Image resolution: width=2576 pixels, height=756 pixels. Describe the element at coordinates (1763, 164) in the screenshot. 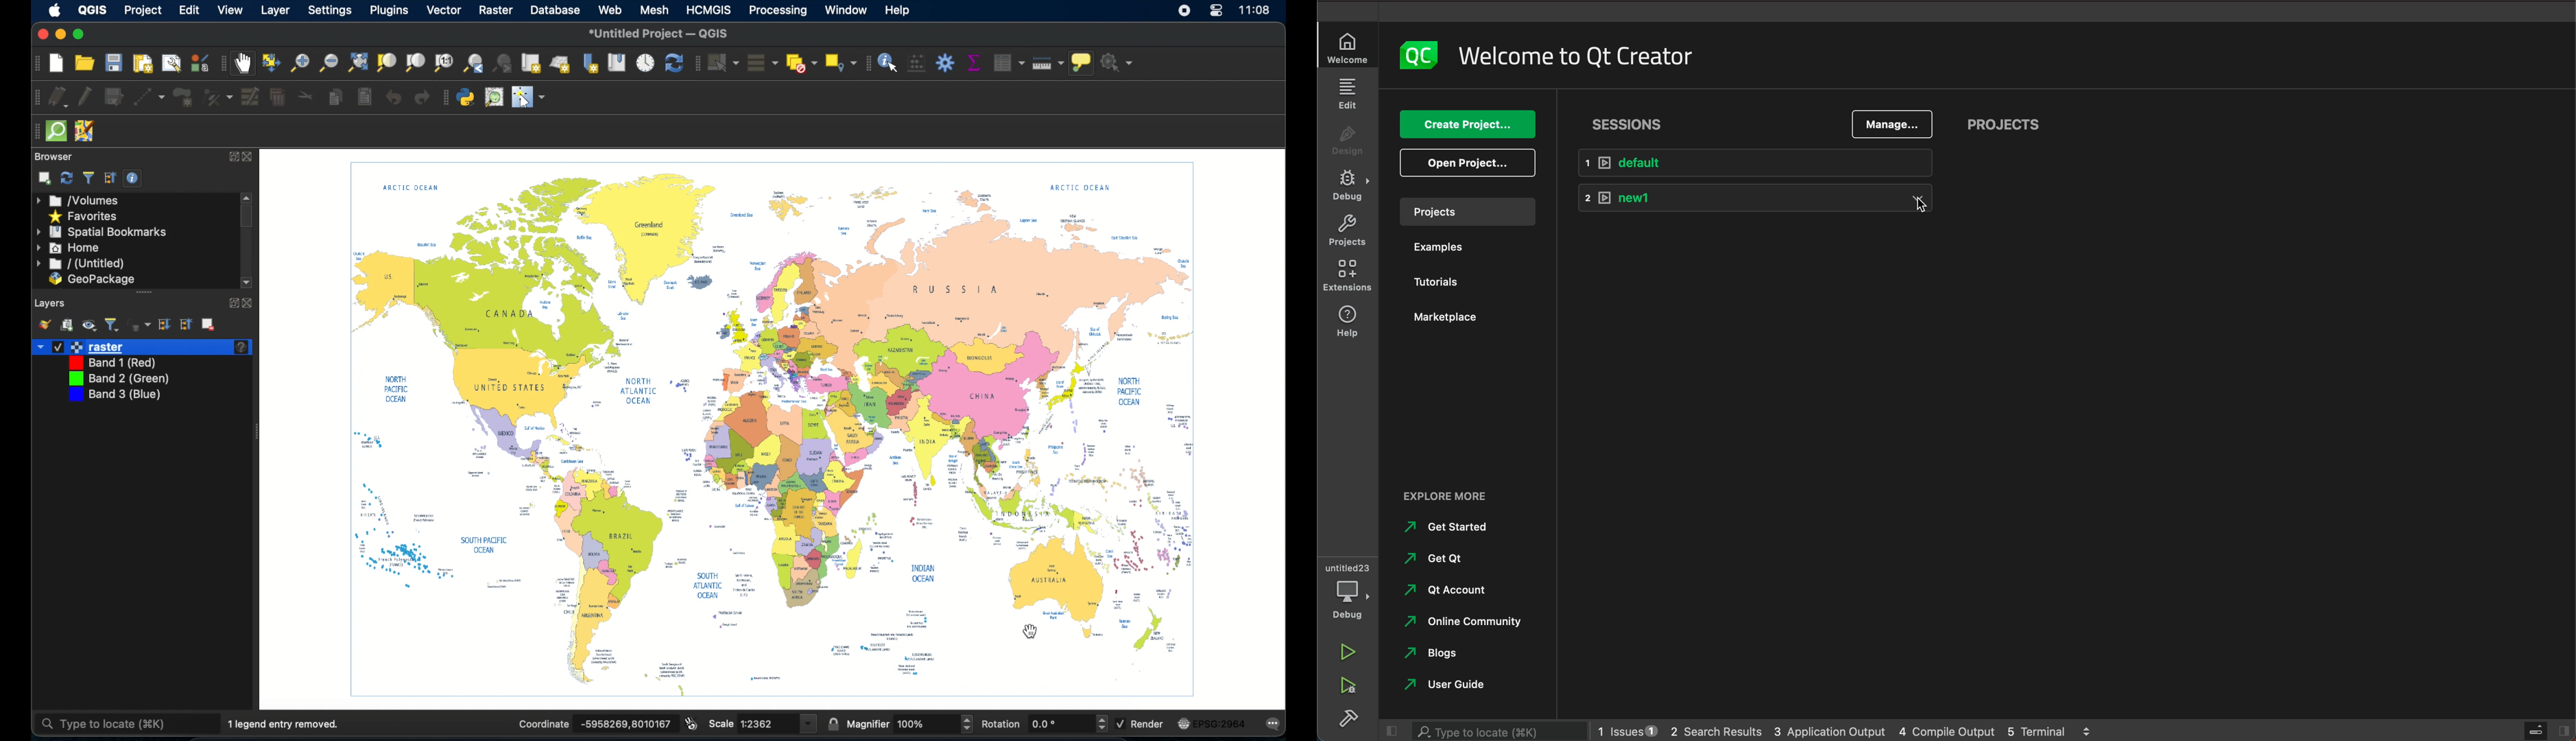

I see `DEFAULT` at that location.